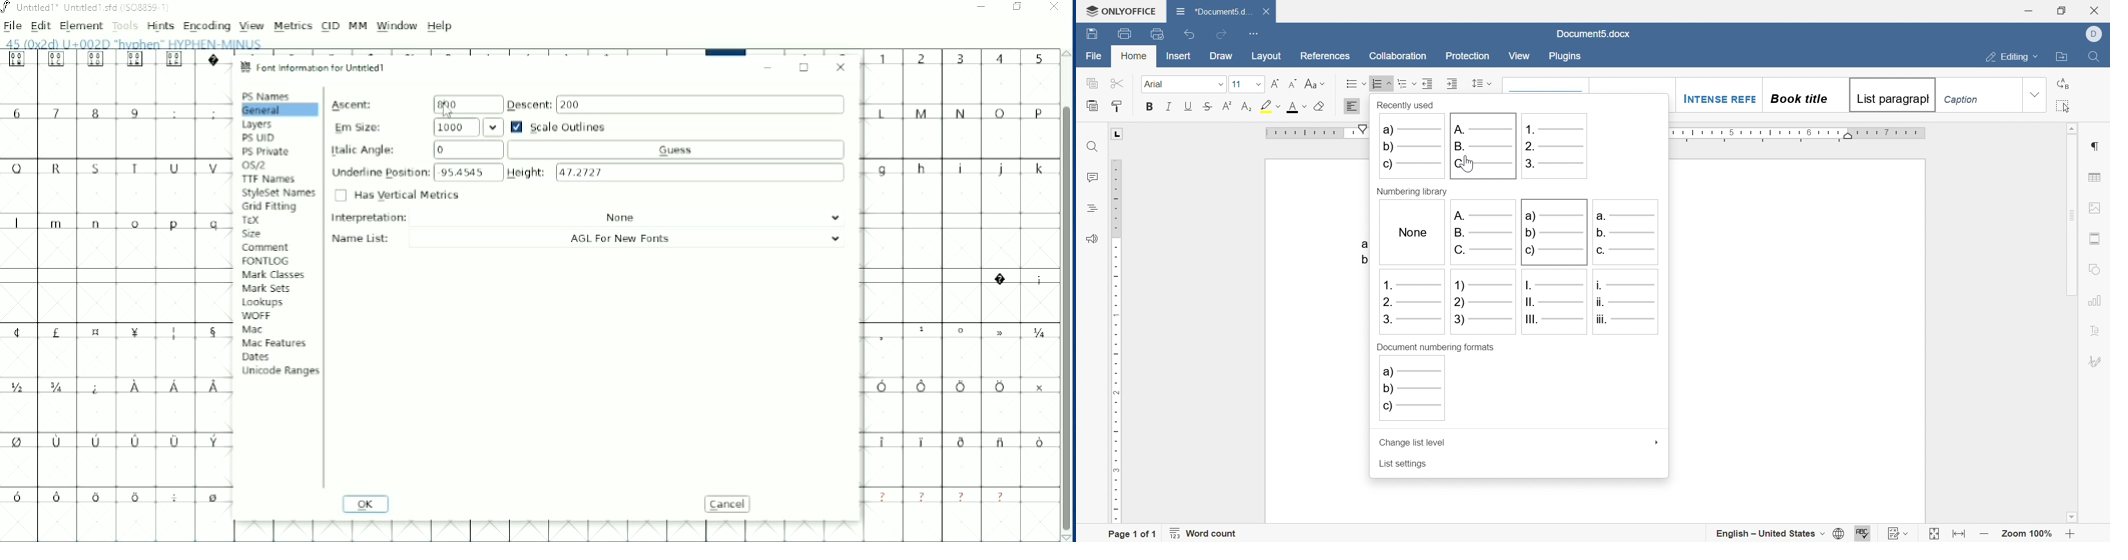 This screenshot has width=2128, height=560. Describe the element at coordinates (256, 316) in the screenshot. I see `WOFF` at that location.